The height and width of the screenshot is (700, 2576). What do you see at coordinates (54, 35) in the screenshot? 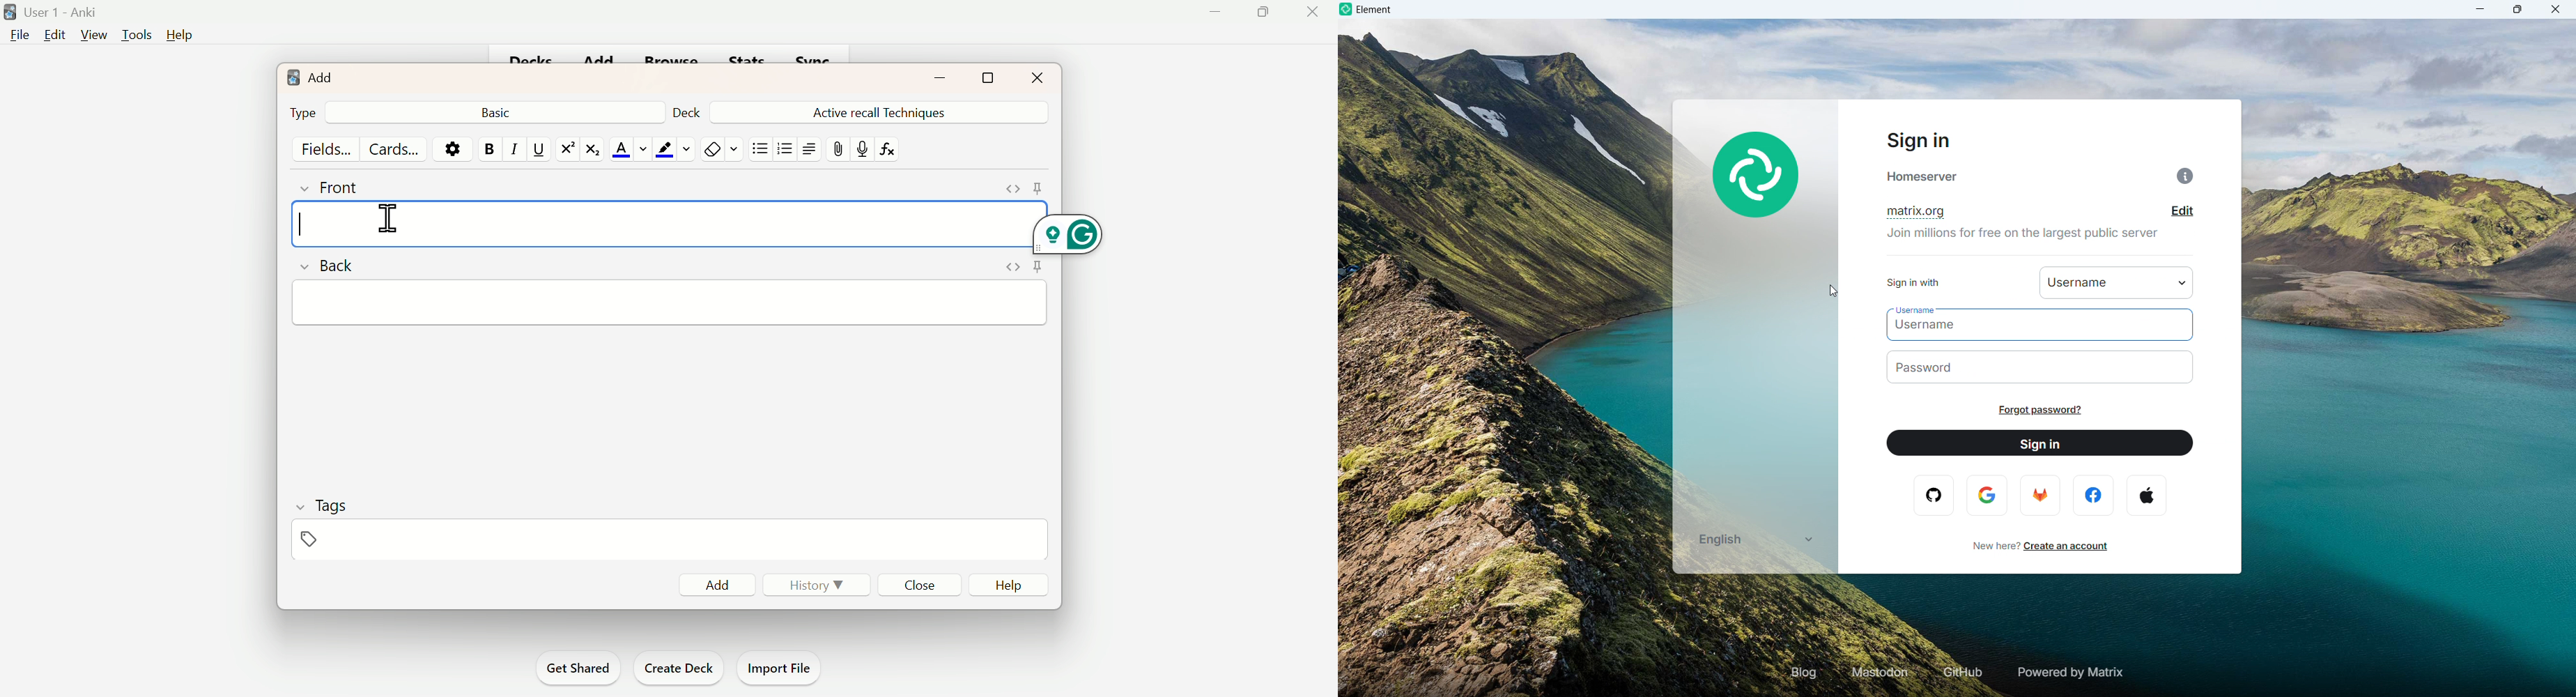
I see `Edit` at bounding box center [54, 35].